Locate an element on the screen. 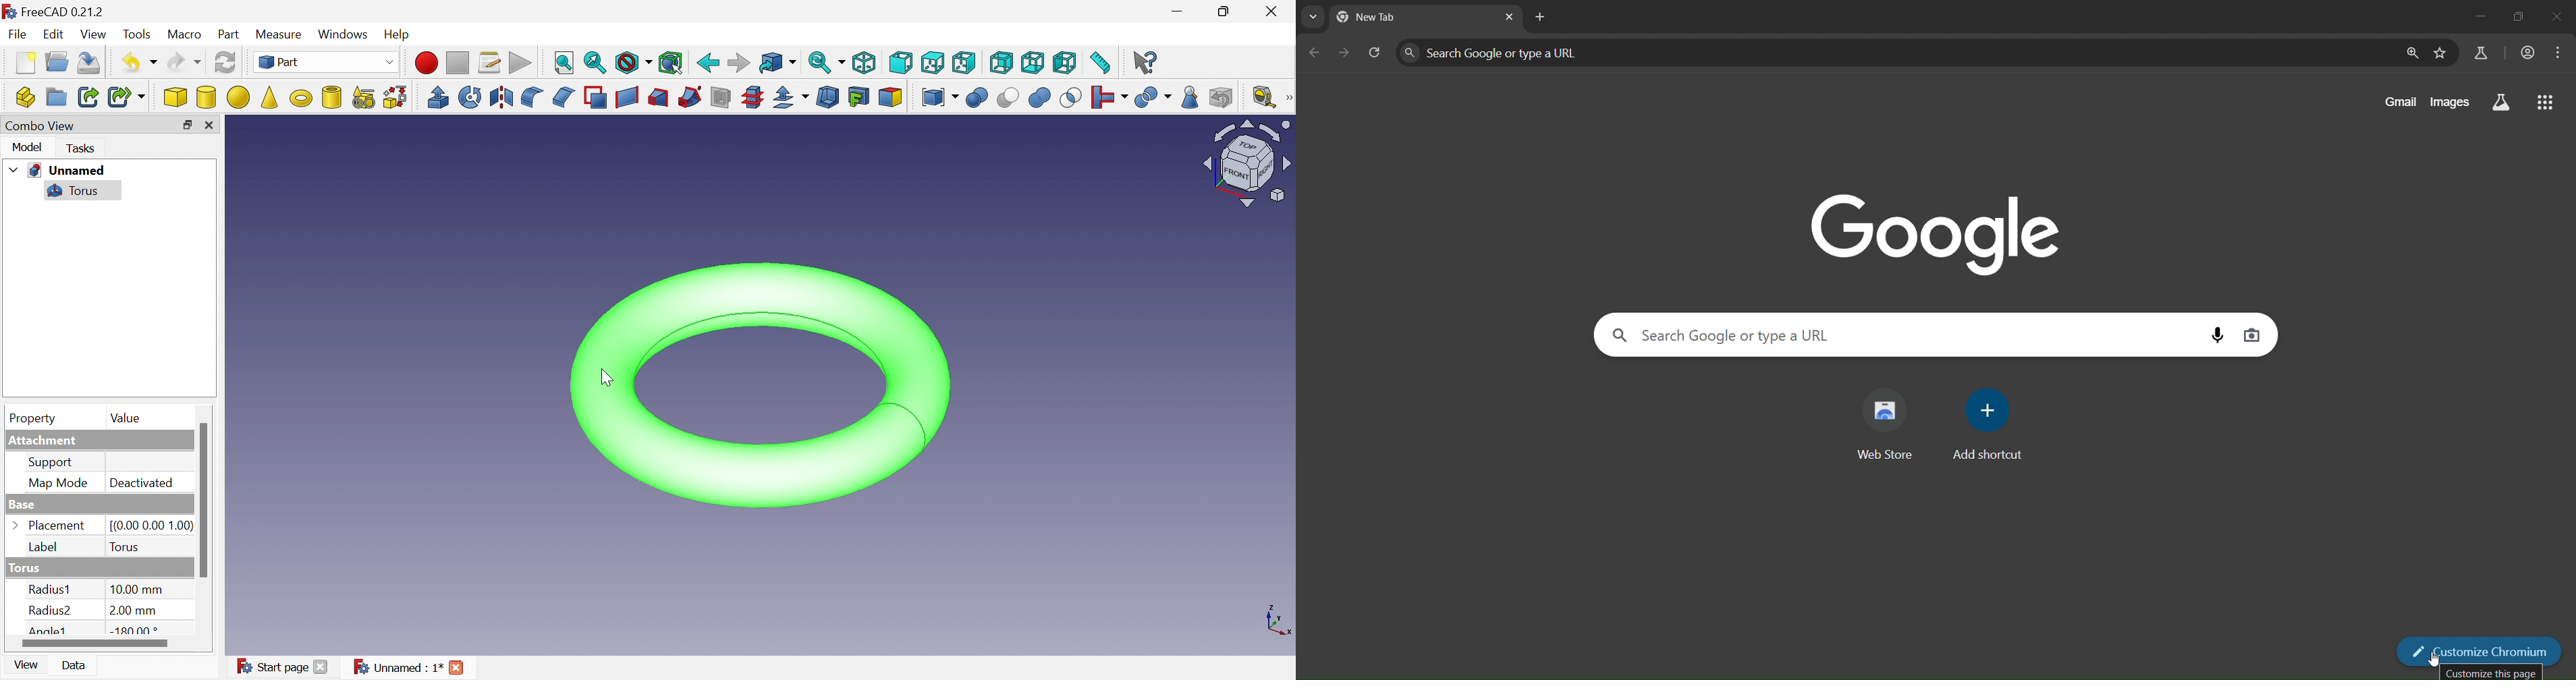 The height and width of the screenshot is (700, 2576). Edit is located at coordinates (55, 34).